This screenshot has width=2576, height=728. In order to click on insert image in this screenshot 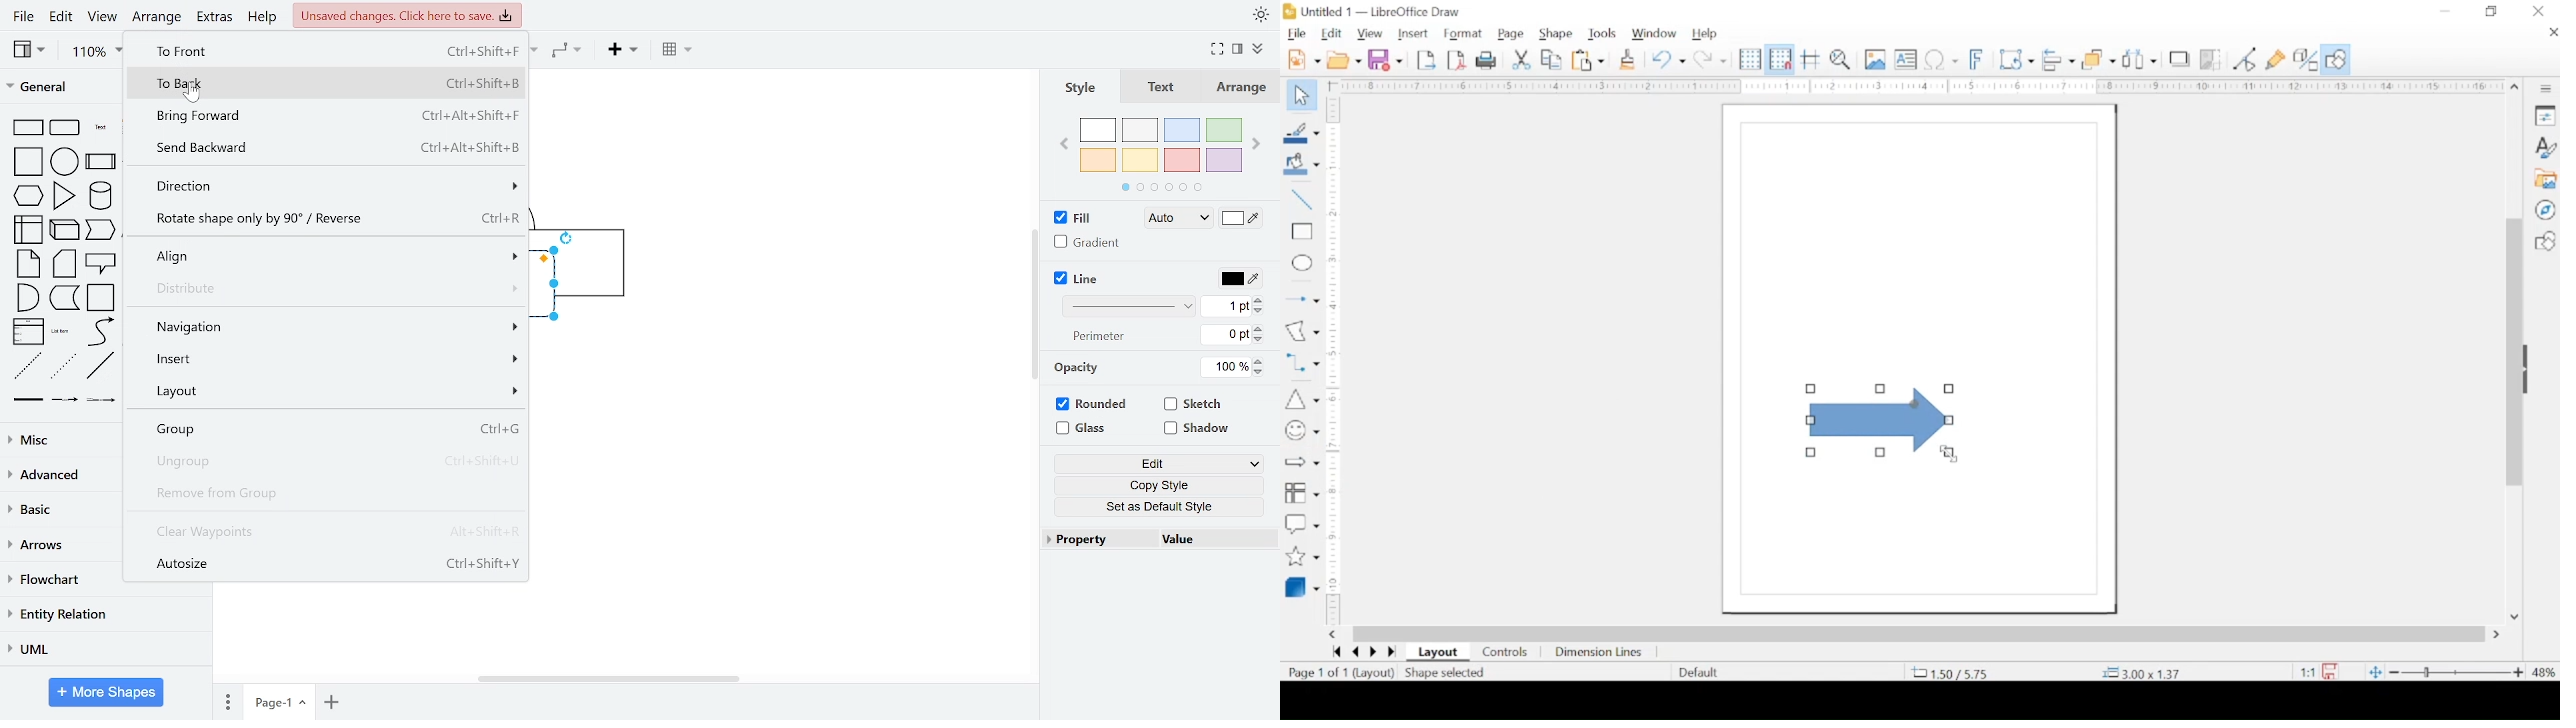, I will do `click(1875, 59)`.